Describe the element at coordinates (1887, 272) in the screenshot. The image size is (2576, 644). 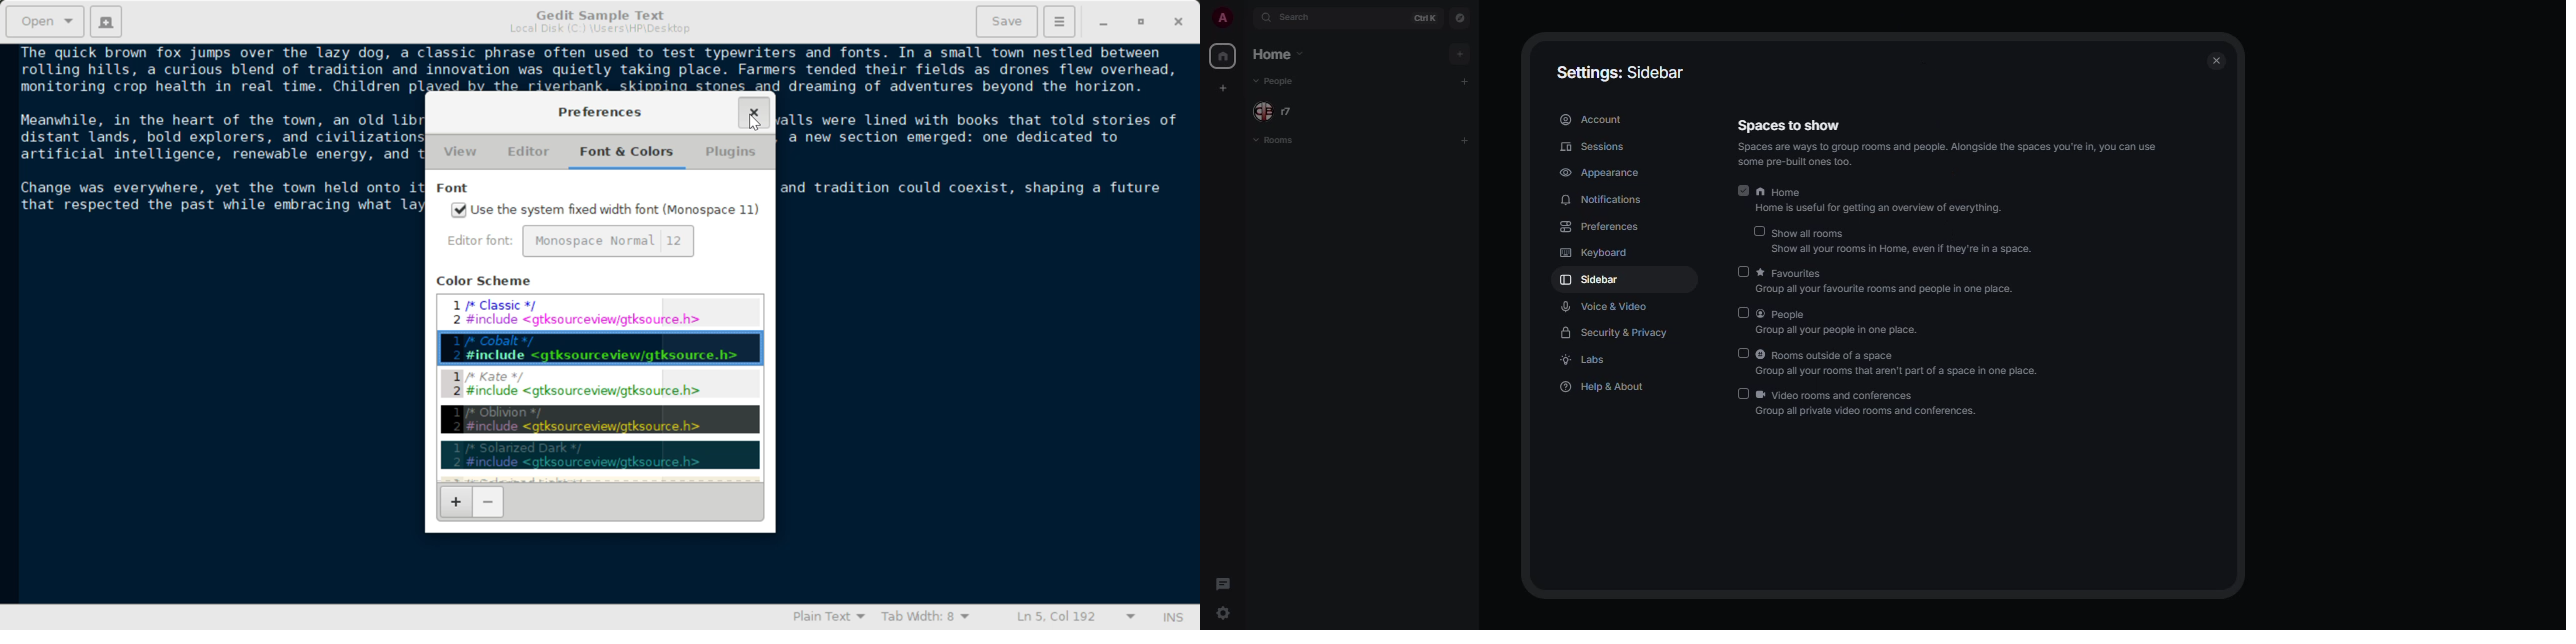
I see `favorites` at that location.